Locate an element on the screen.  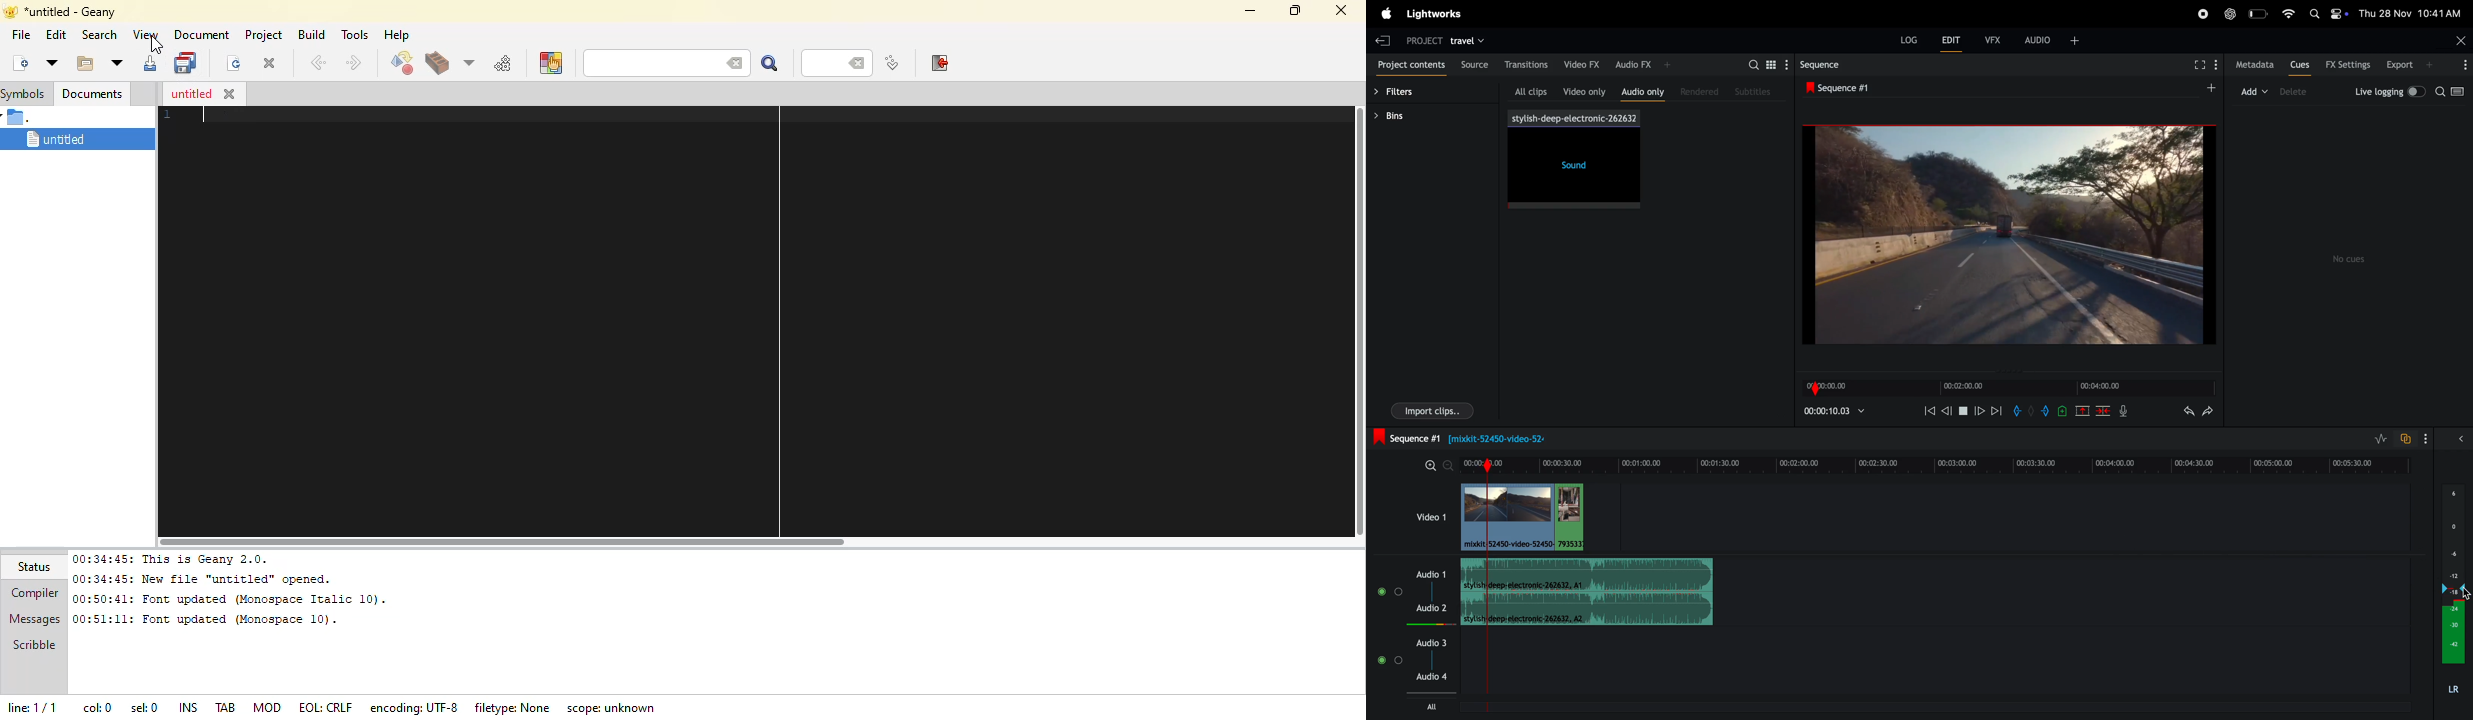
sub titles is located at coordinates (1757, 90).